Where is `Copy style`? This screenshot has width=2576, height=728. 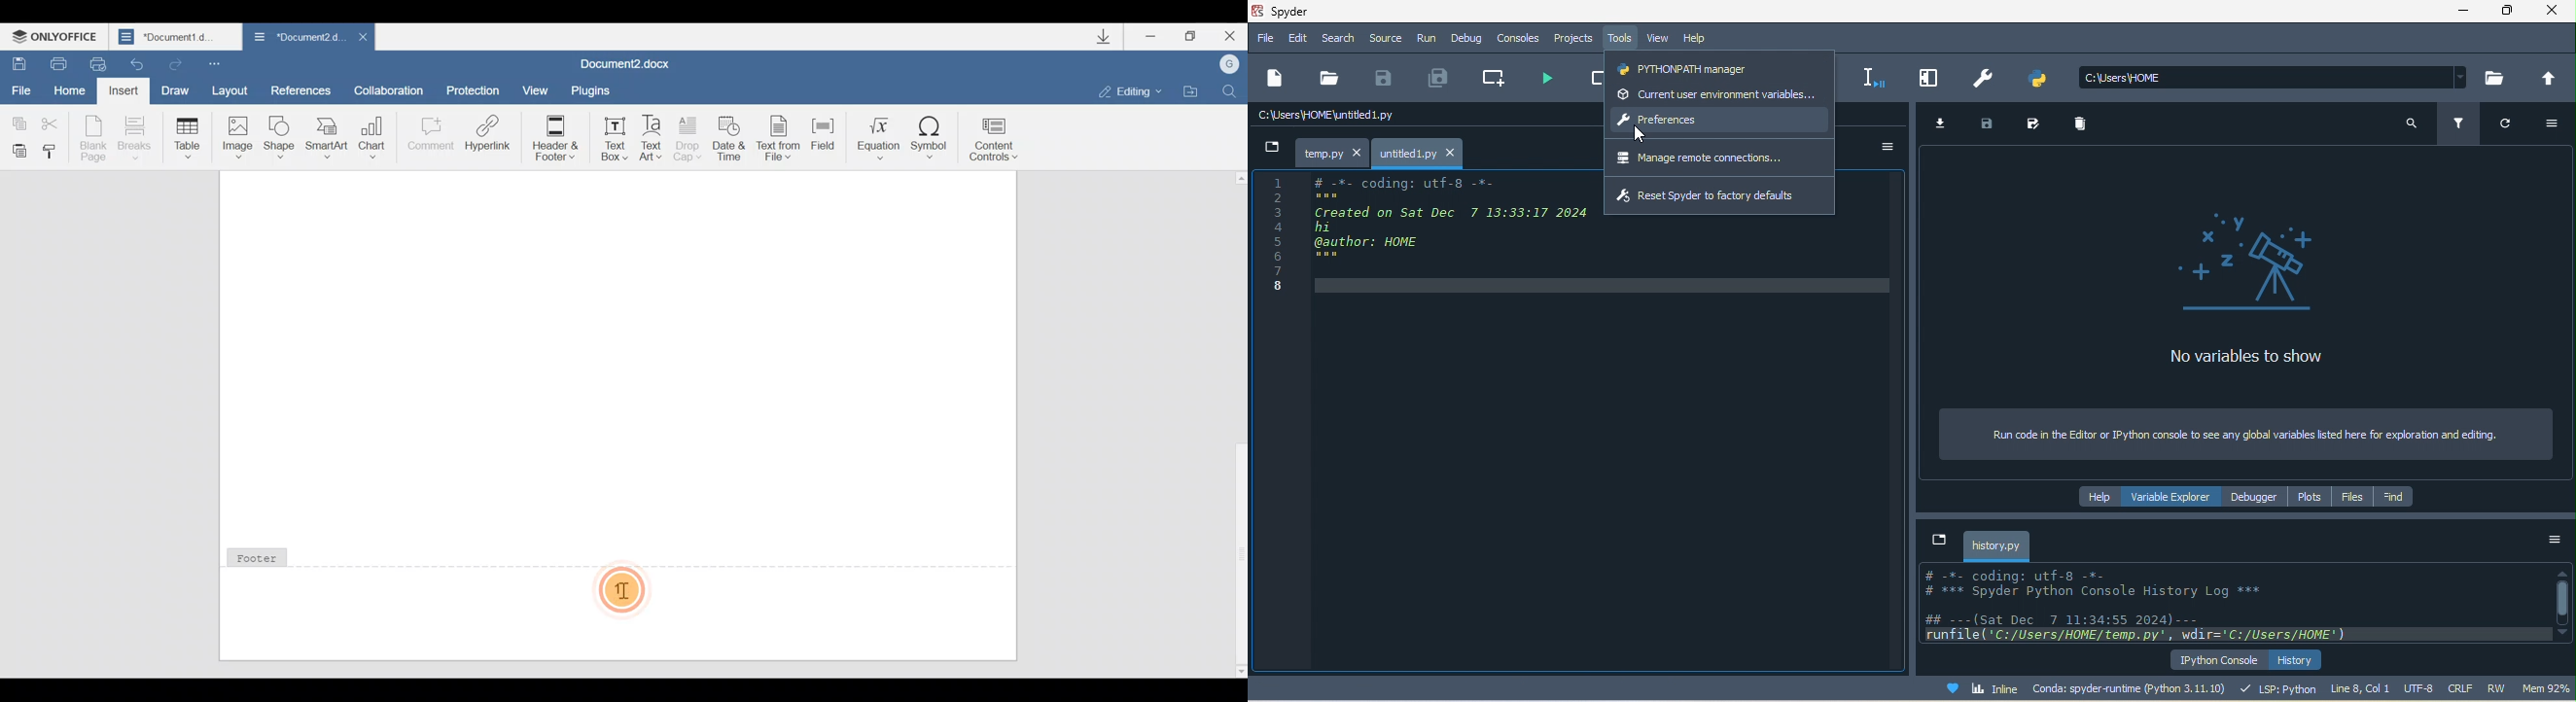
Copy style is located at coordinates (55, 151).